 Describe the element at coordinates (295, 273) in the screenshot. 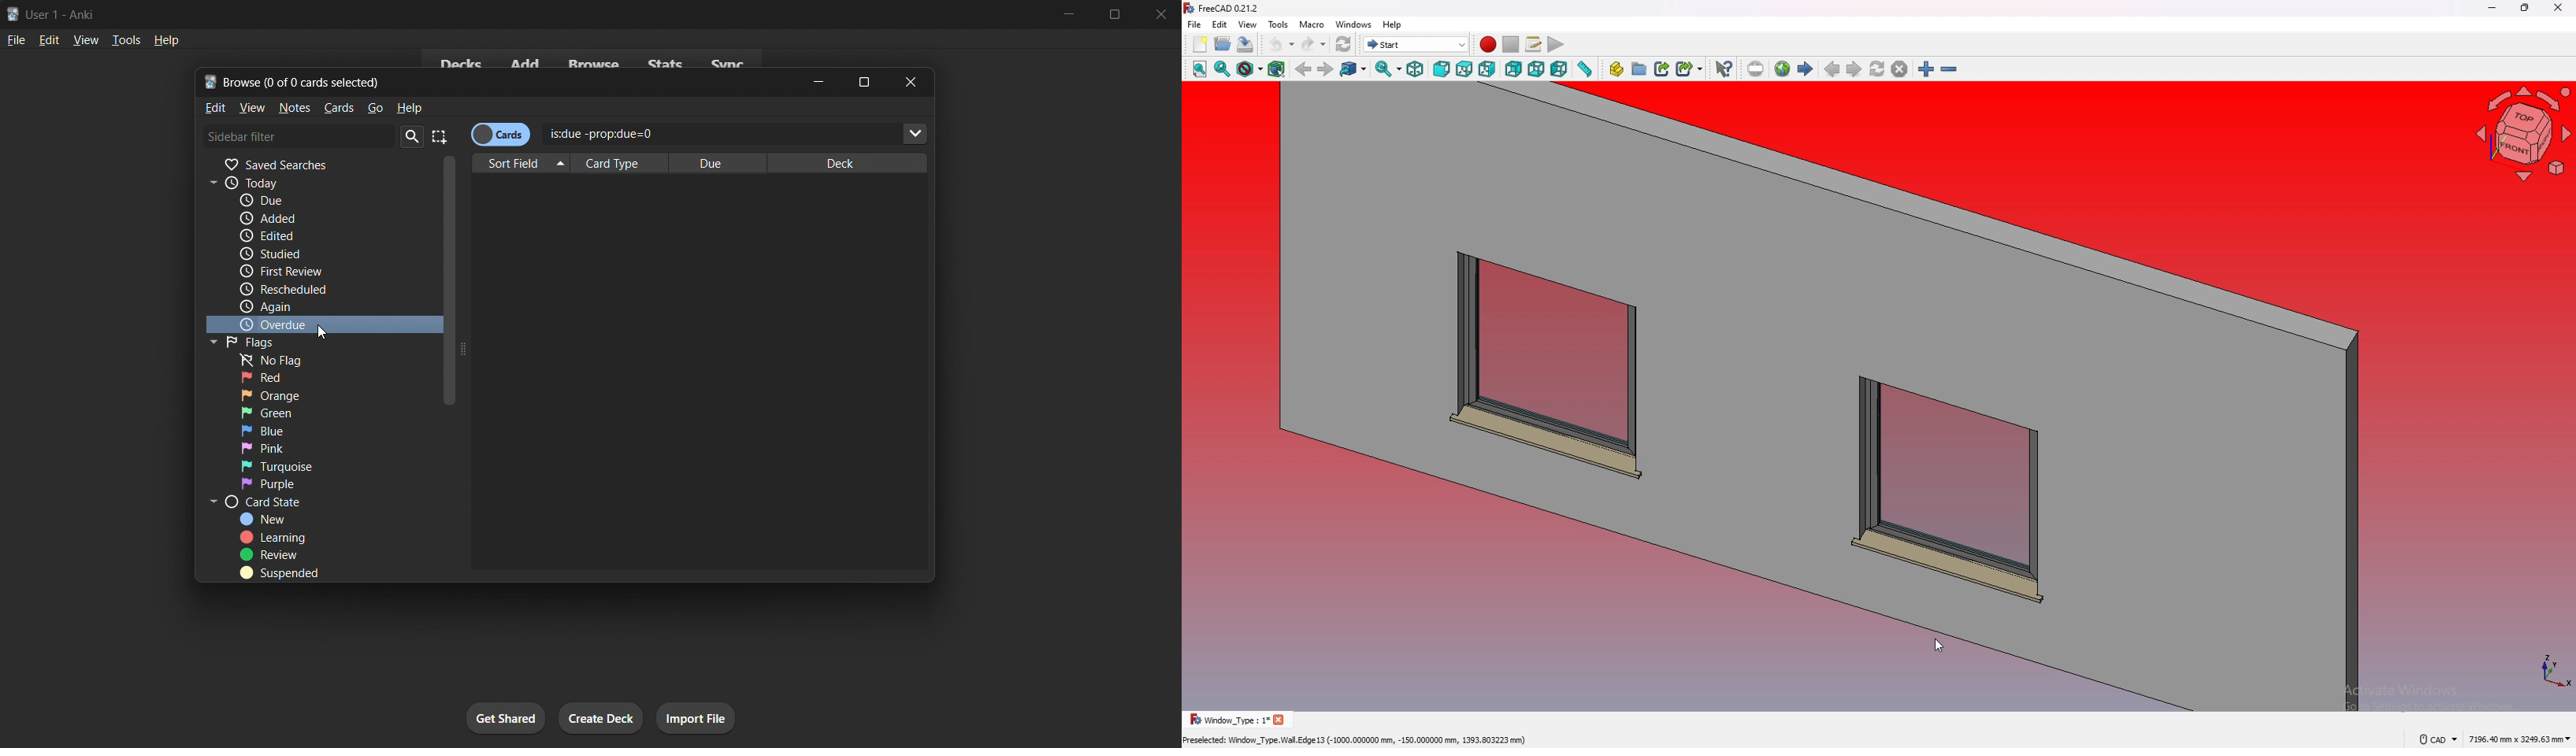

I see `first review` at that location.